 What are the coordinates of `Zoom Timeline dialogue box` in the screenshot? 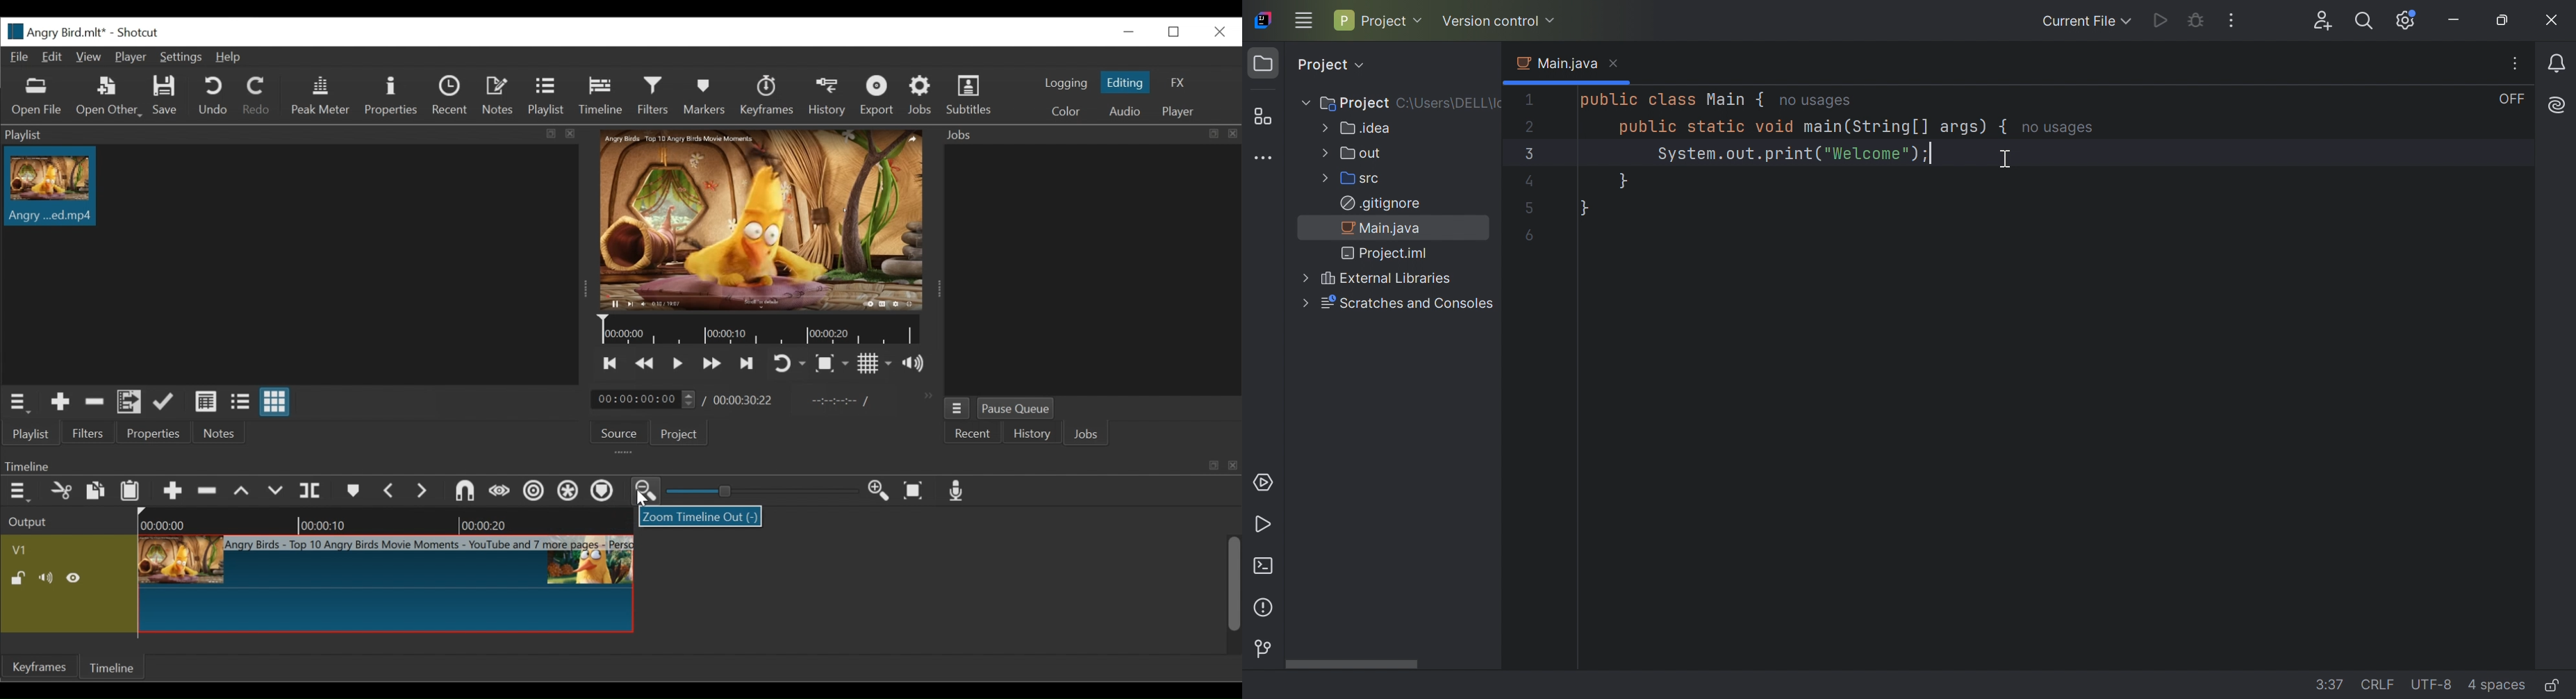 It's located at (700, 516).